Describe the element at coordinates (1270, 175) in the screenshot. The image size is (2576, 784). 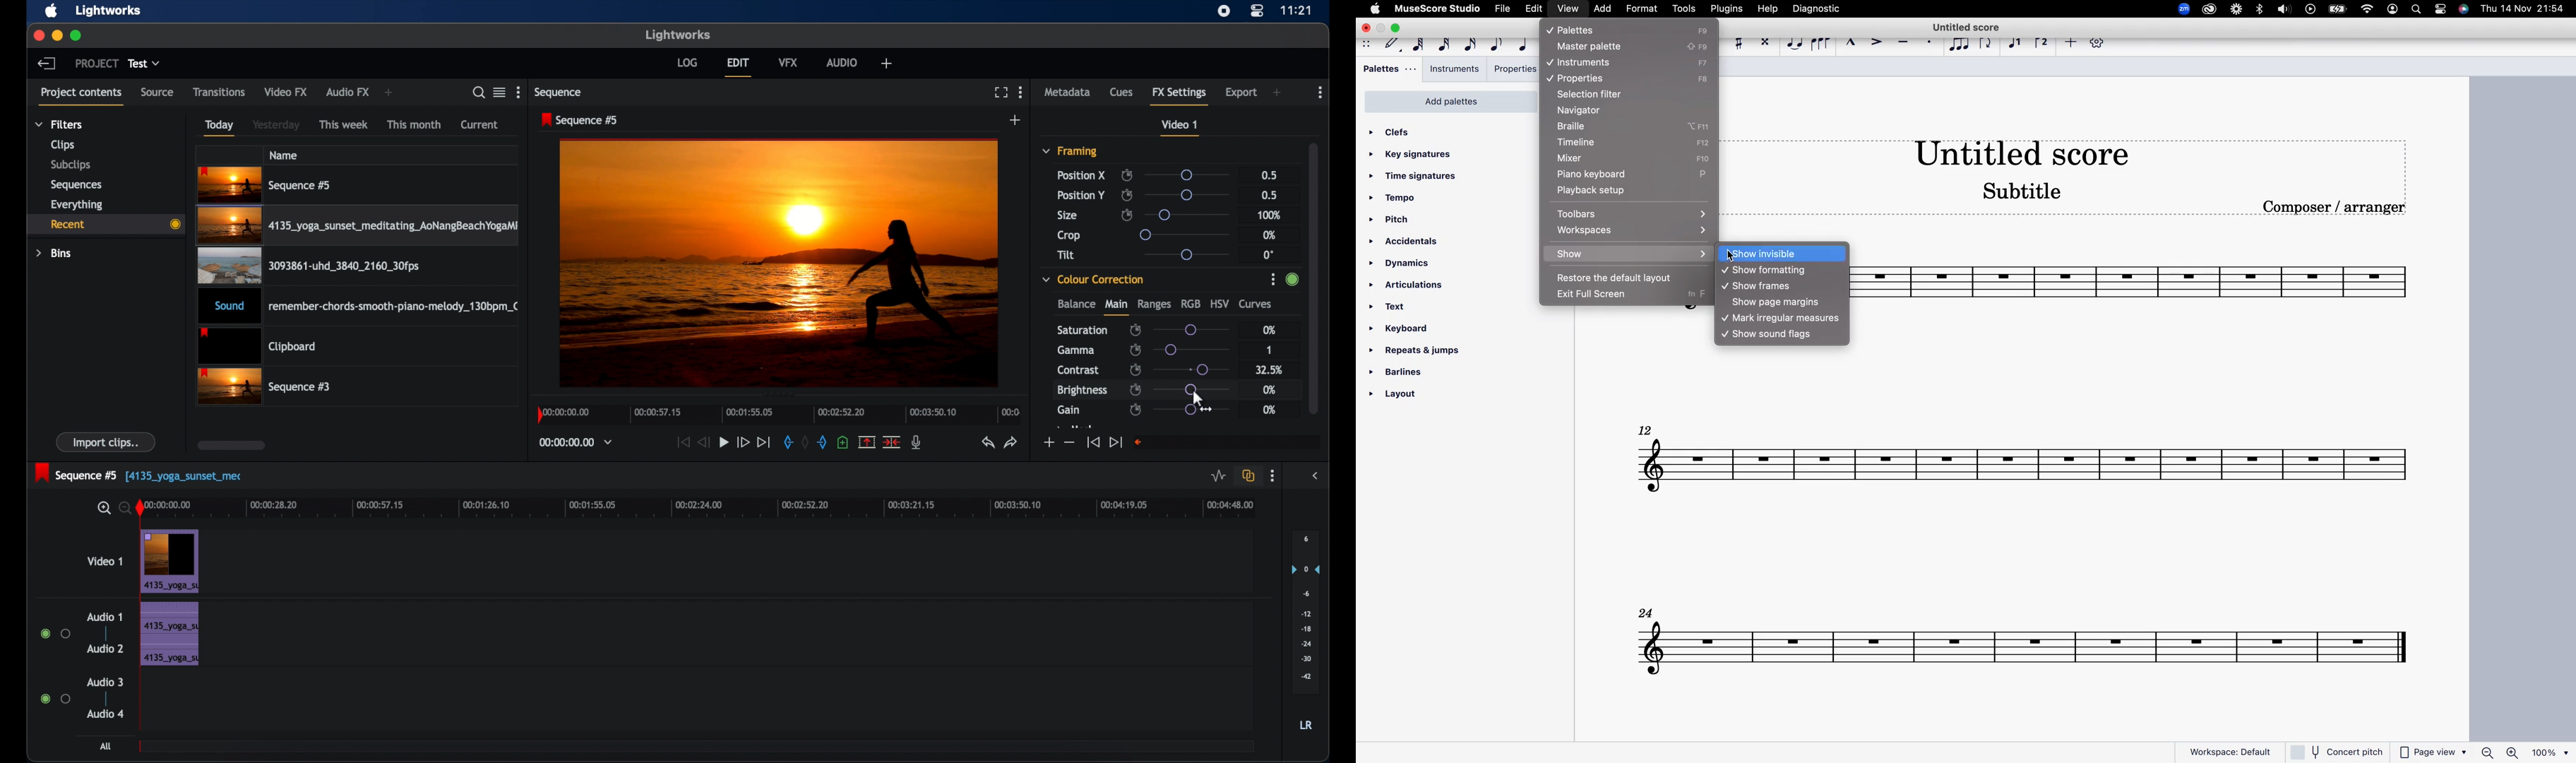
I see `0.5` at that location.